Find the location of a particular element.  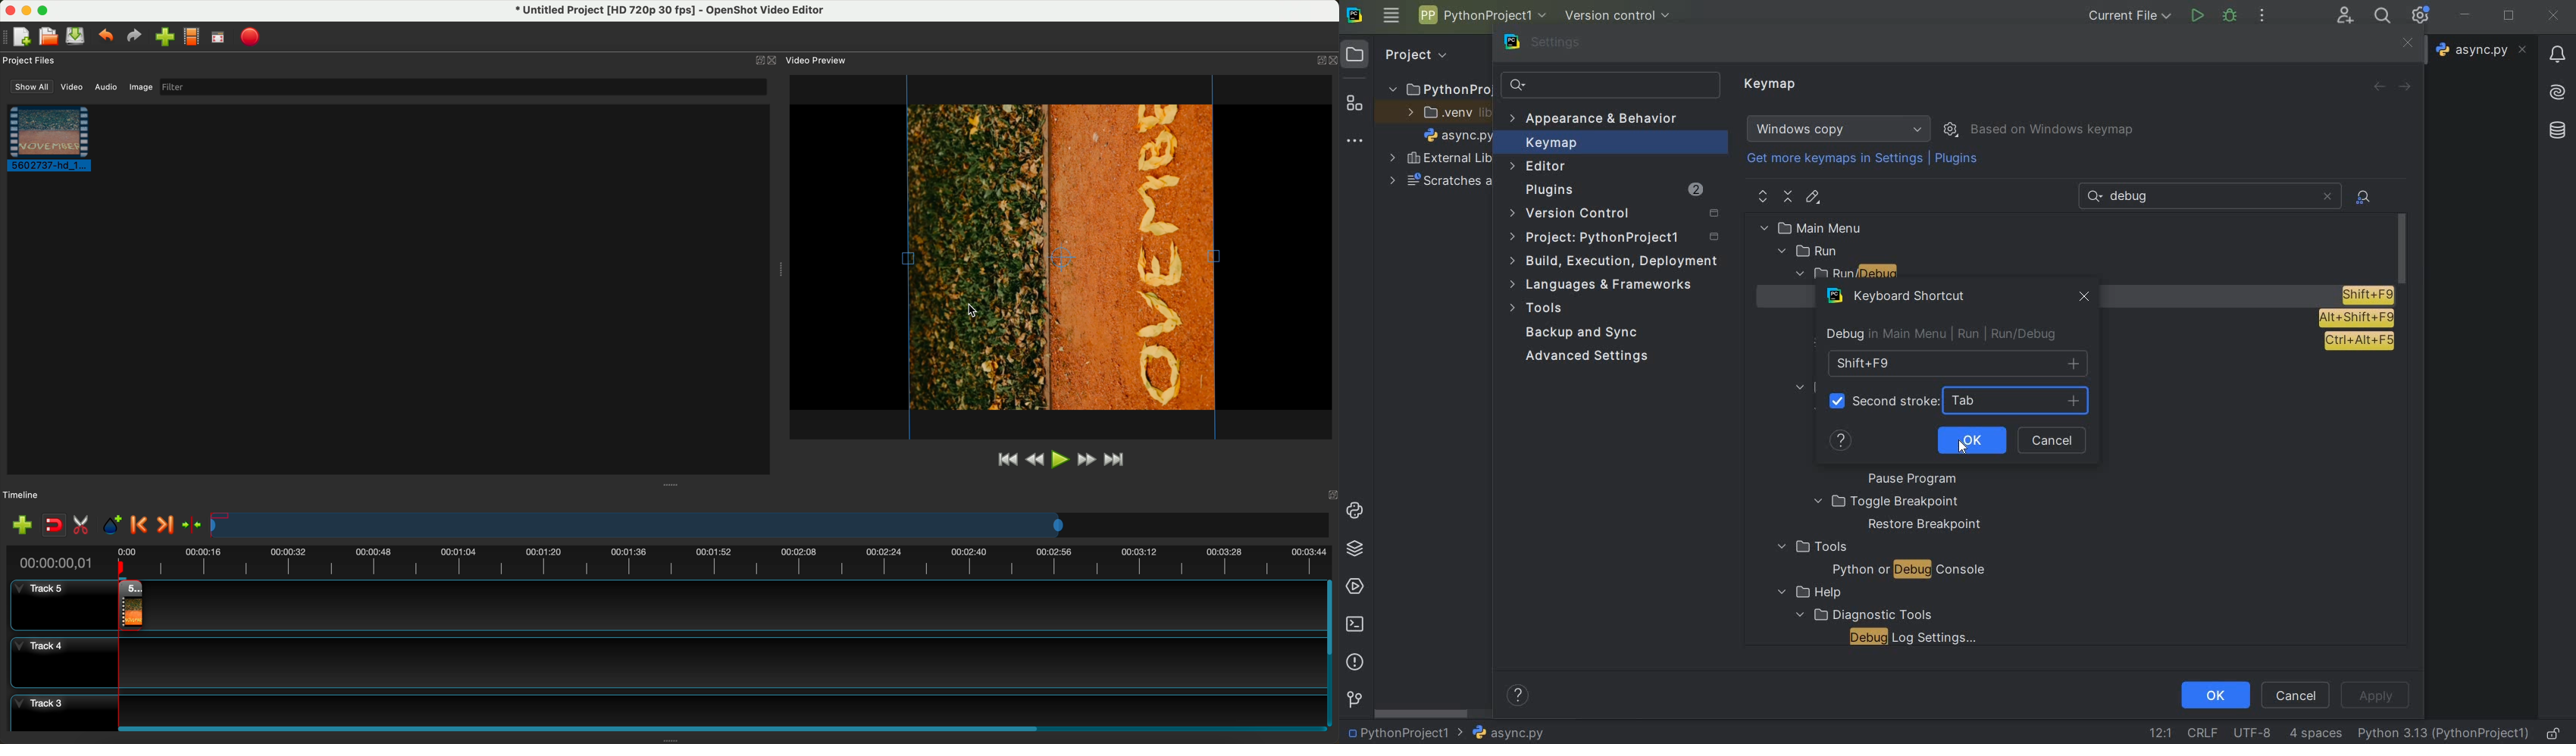

fast foward is located at coordinates (1086, 459).